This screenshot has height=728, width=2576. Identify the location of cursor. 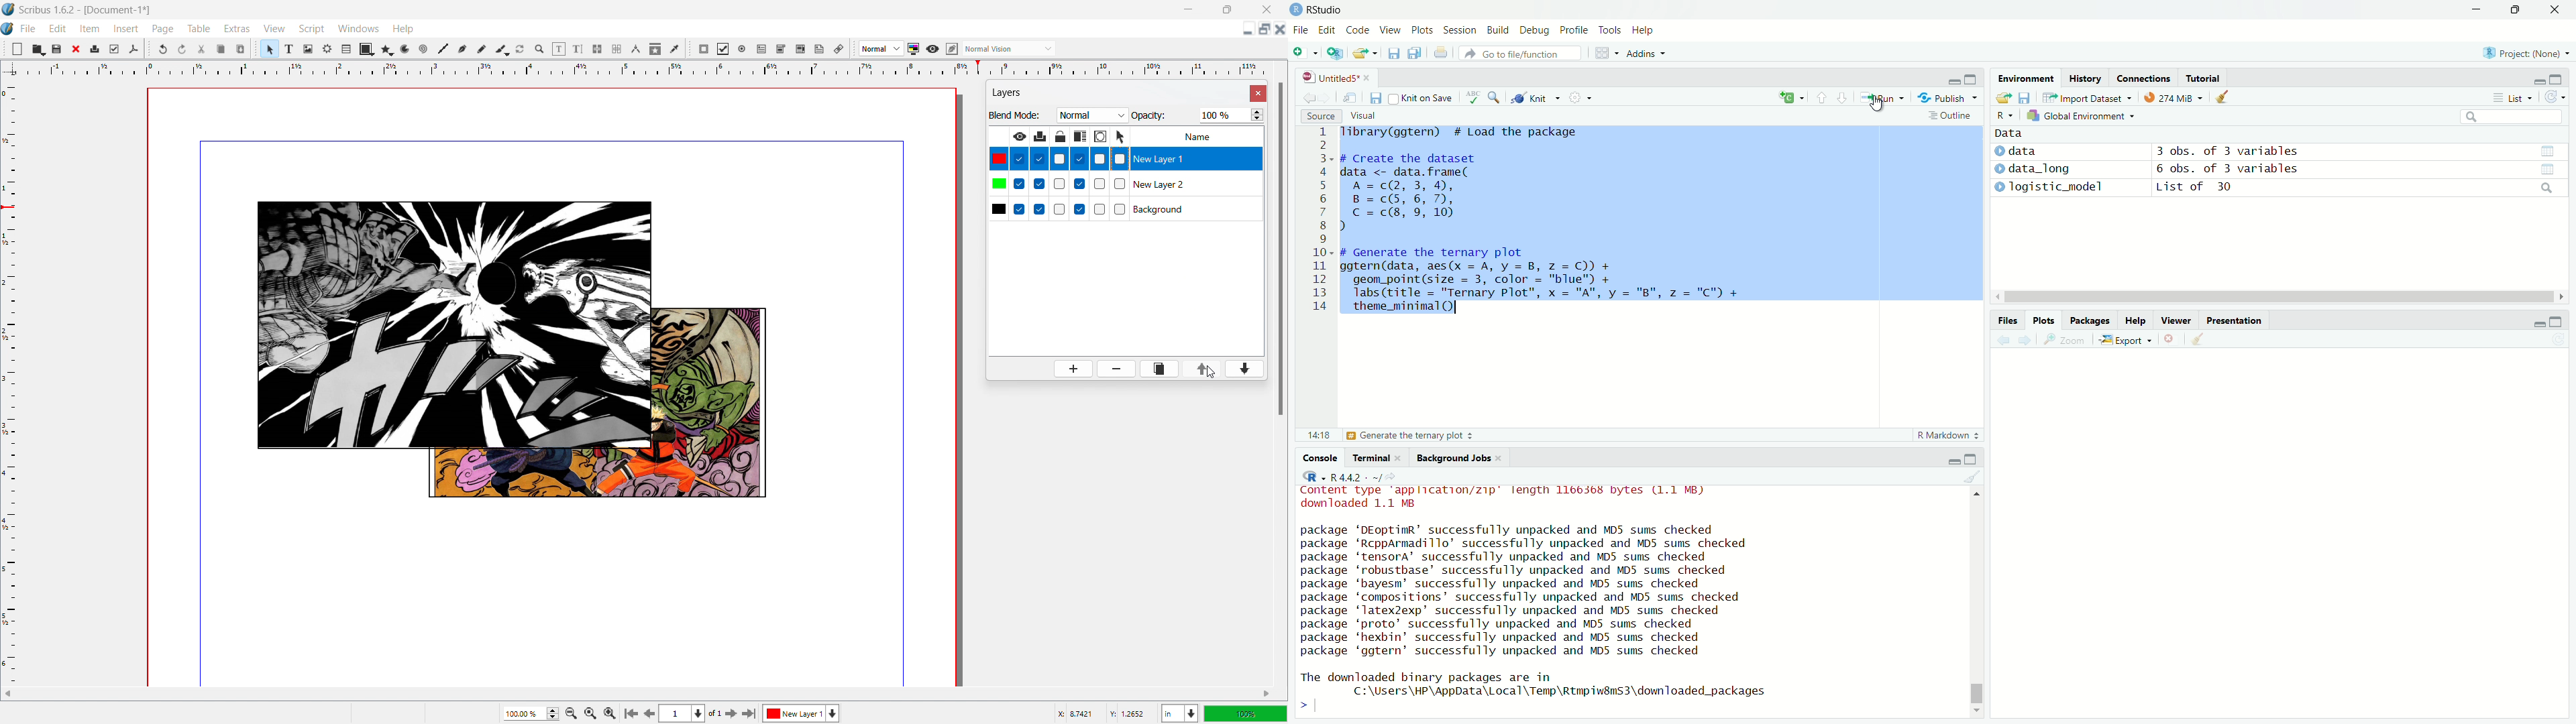
(2269, 298).